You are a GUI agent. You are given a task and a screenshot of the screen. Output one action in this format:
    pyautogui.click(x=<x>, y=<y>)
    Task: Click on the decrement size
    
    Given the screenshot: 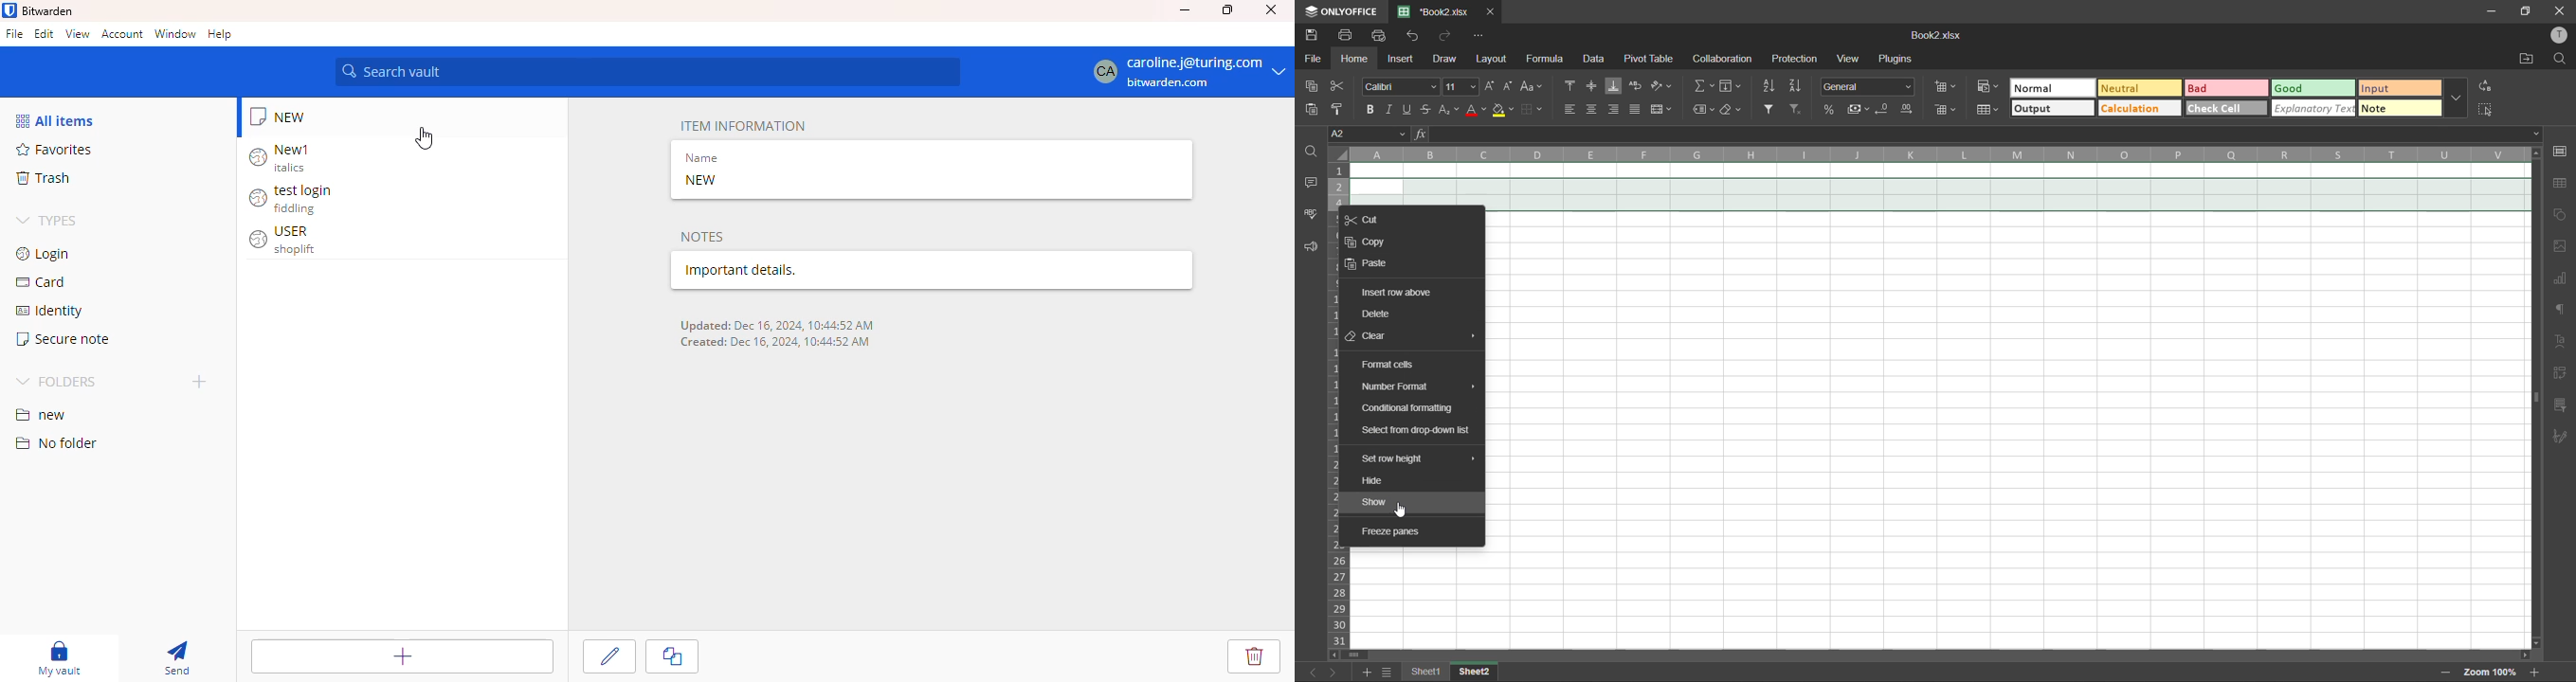 What is the action you would take?
    pyautogui.click(x=1509, y=85)
    